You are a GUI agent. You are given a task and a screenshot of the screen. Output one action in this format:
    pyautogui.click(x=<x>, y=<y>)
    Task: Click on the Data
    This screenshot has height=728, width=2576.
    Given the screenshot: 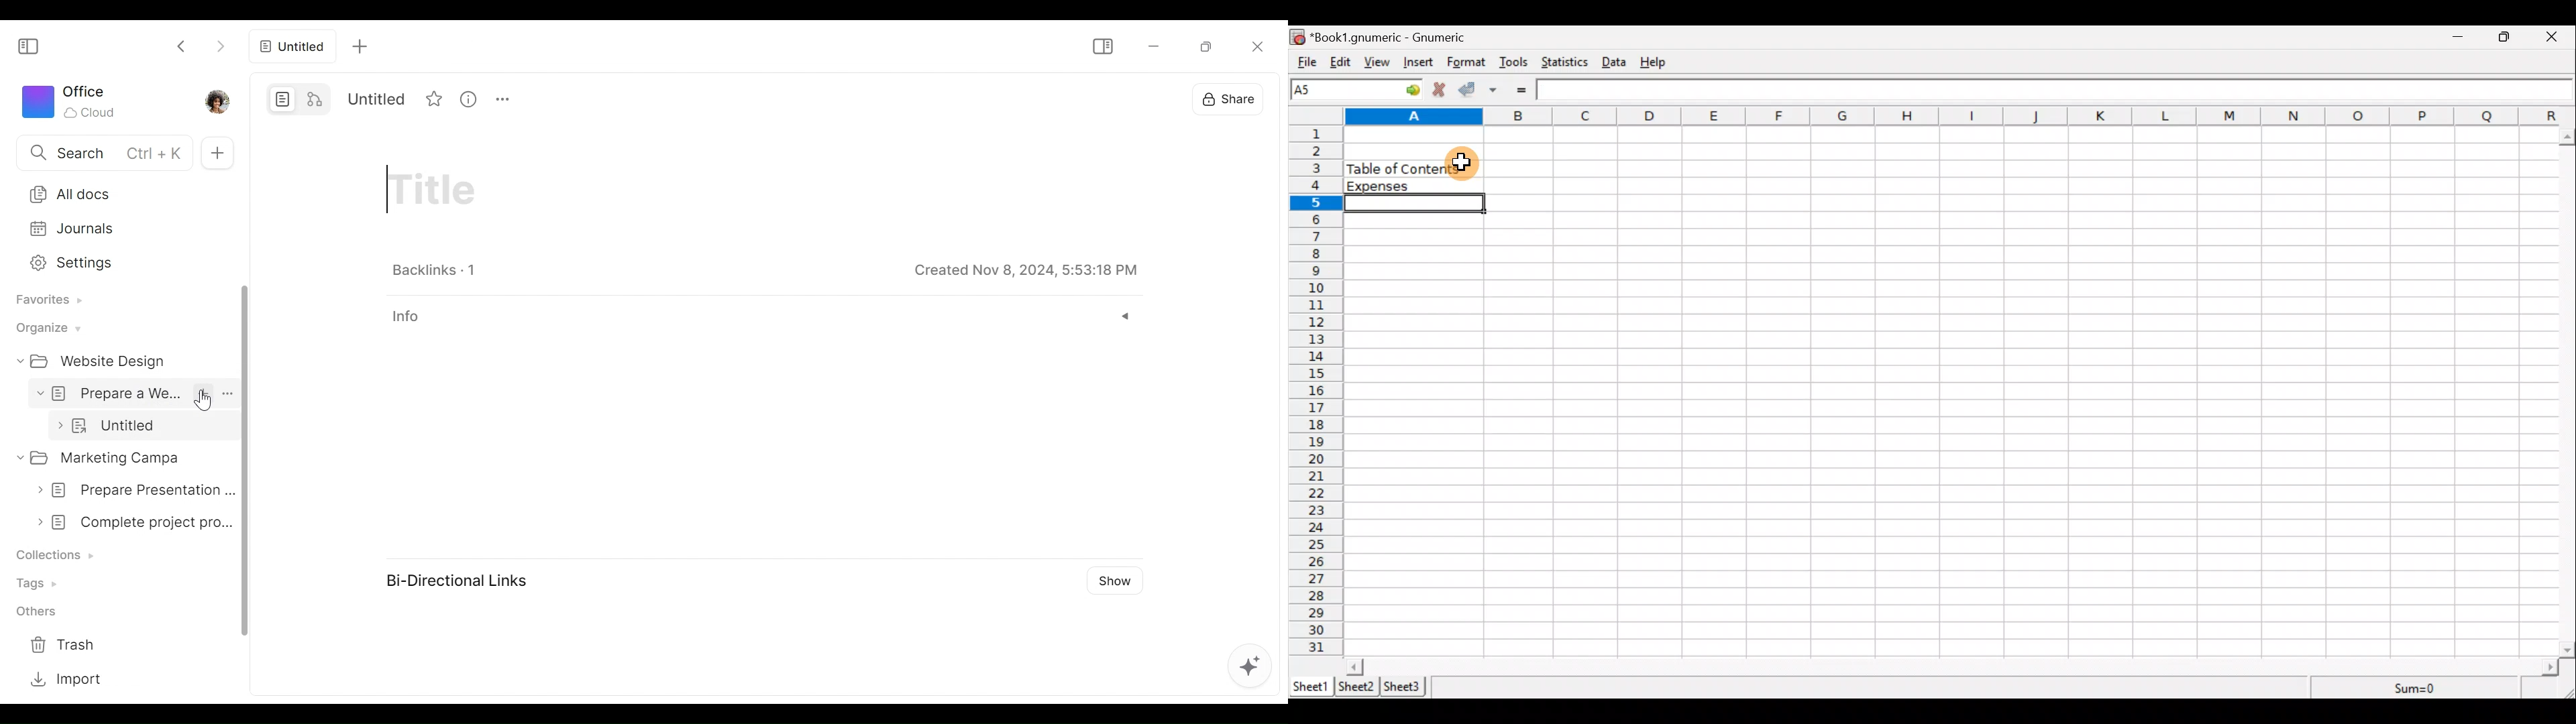 What is the action you would take?
    pyautogui.click(x=1618, y=62)
    